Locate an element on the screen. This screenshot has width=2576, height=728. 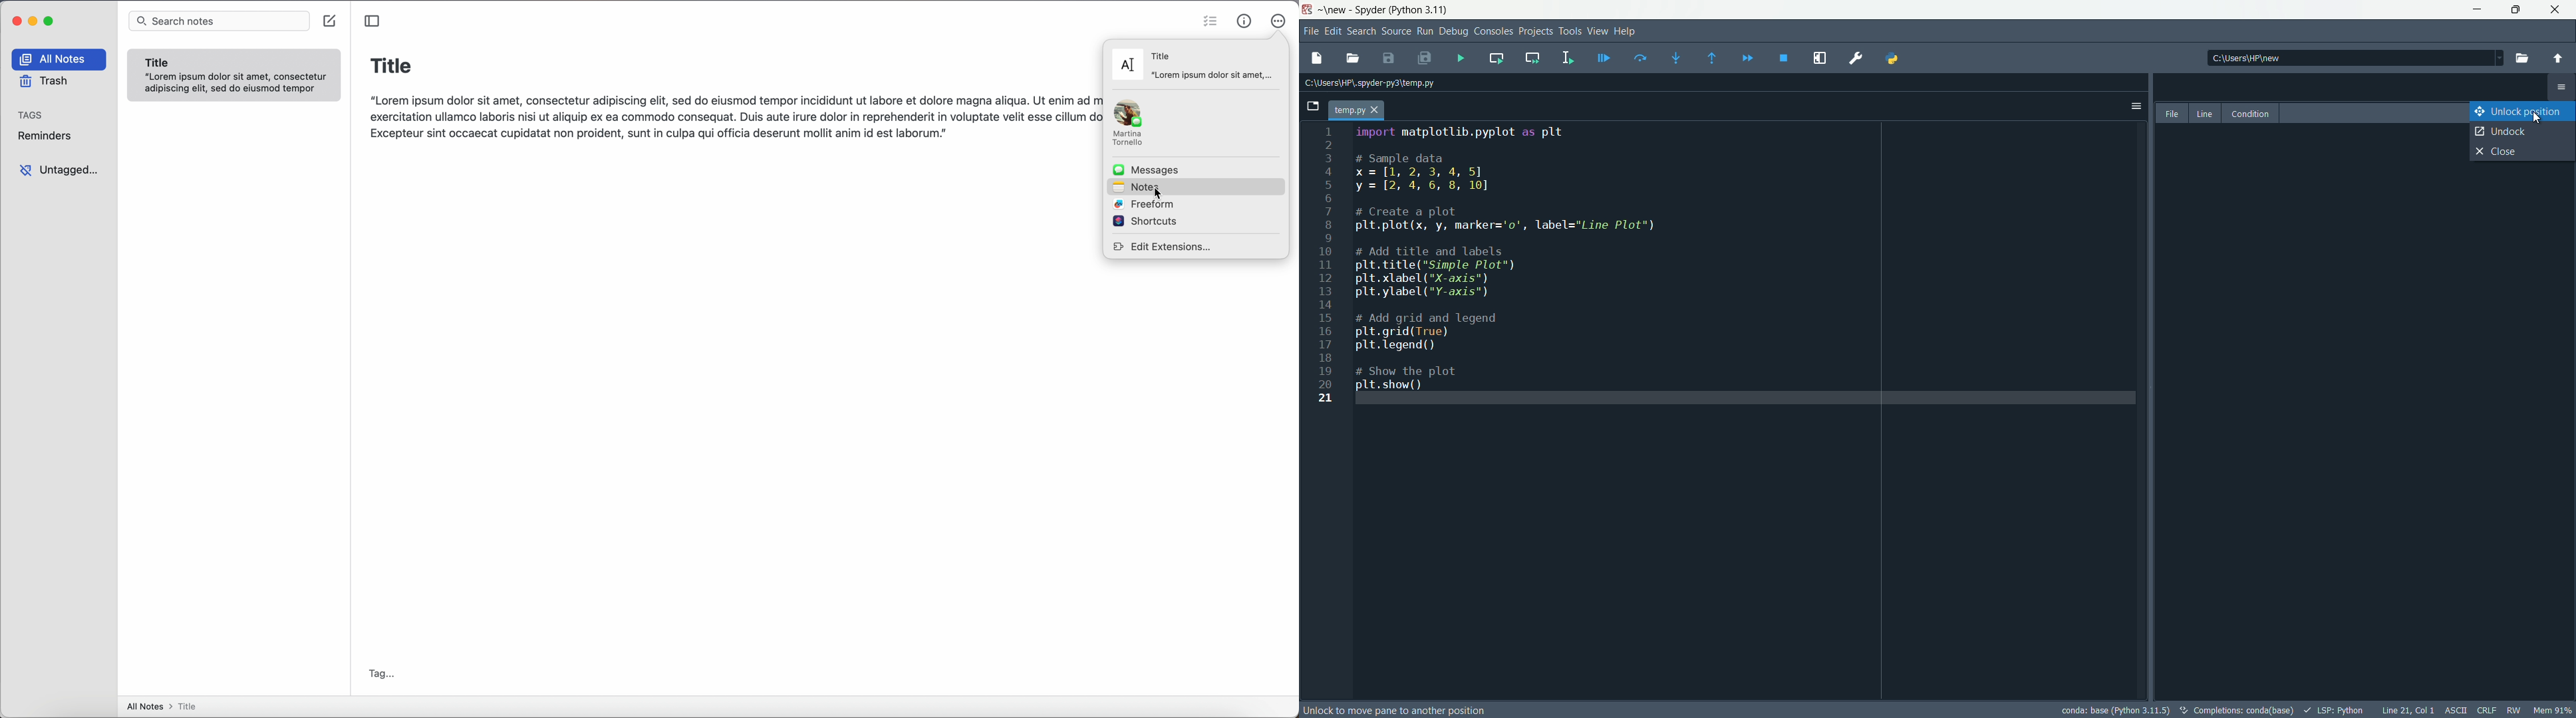
edit menu is located at coordinates (1334, 30).